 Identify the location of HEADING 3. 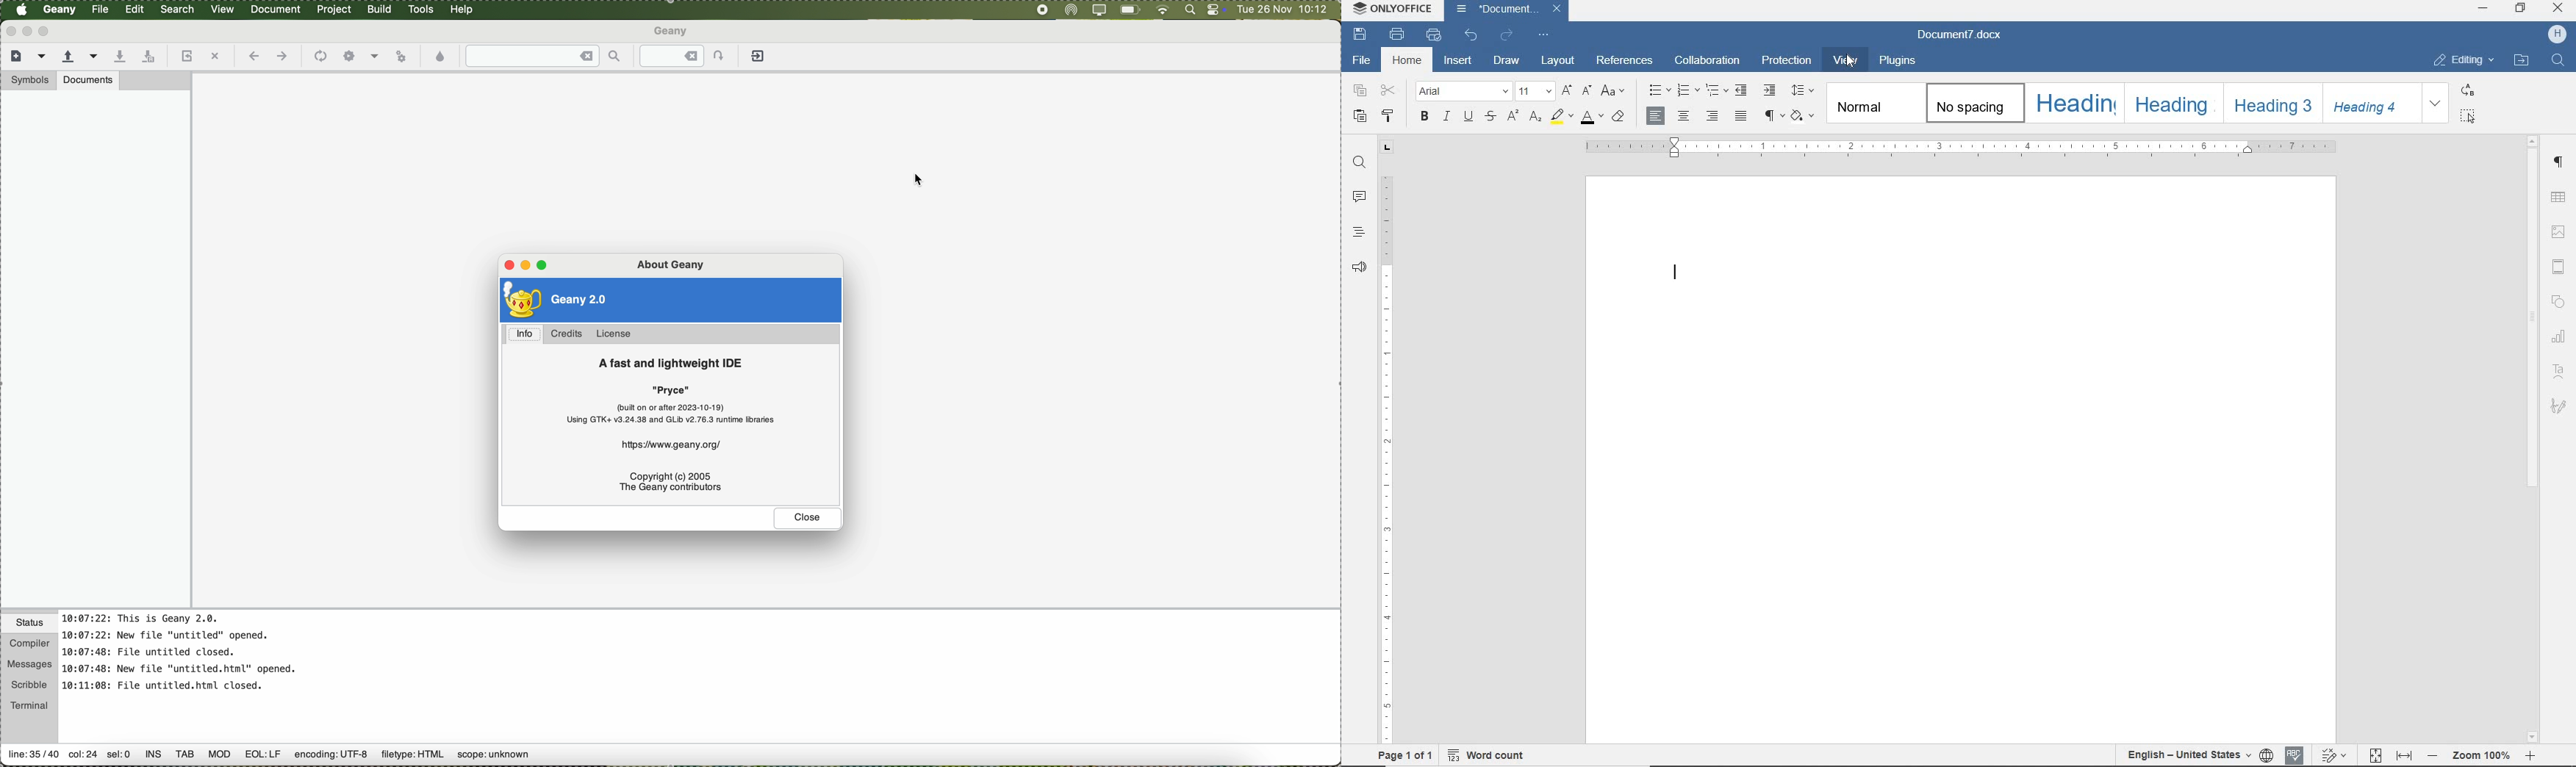
(2270, 104).